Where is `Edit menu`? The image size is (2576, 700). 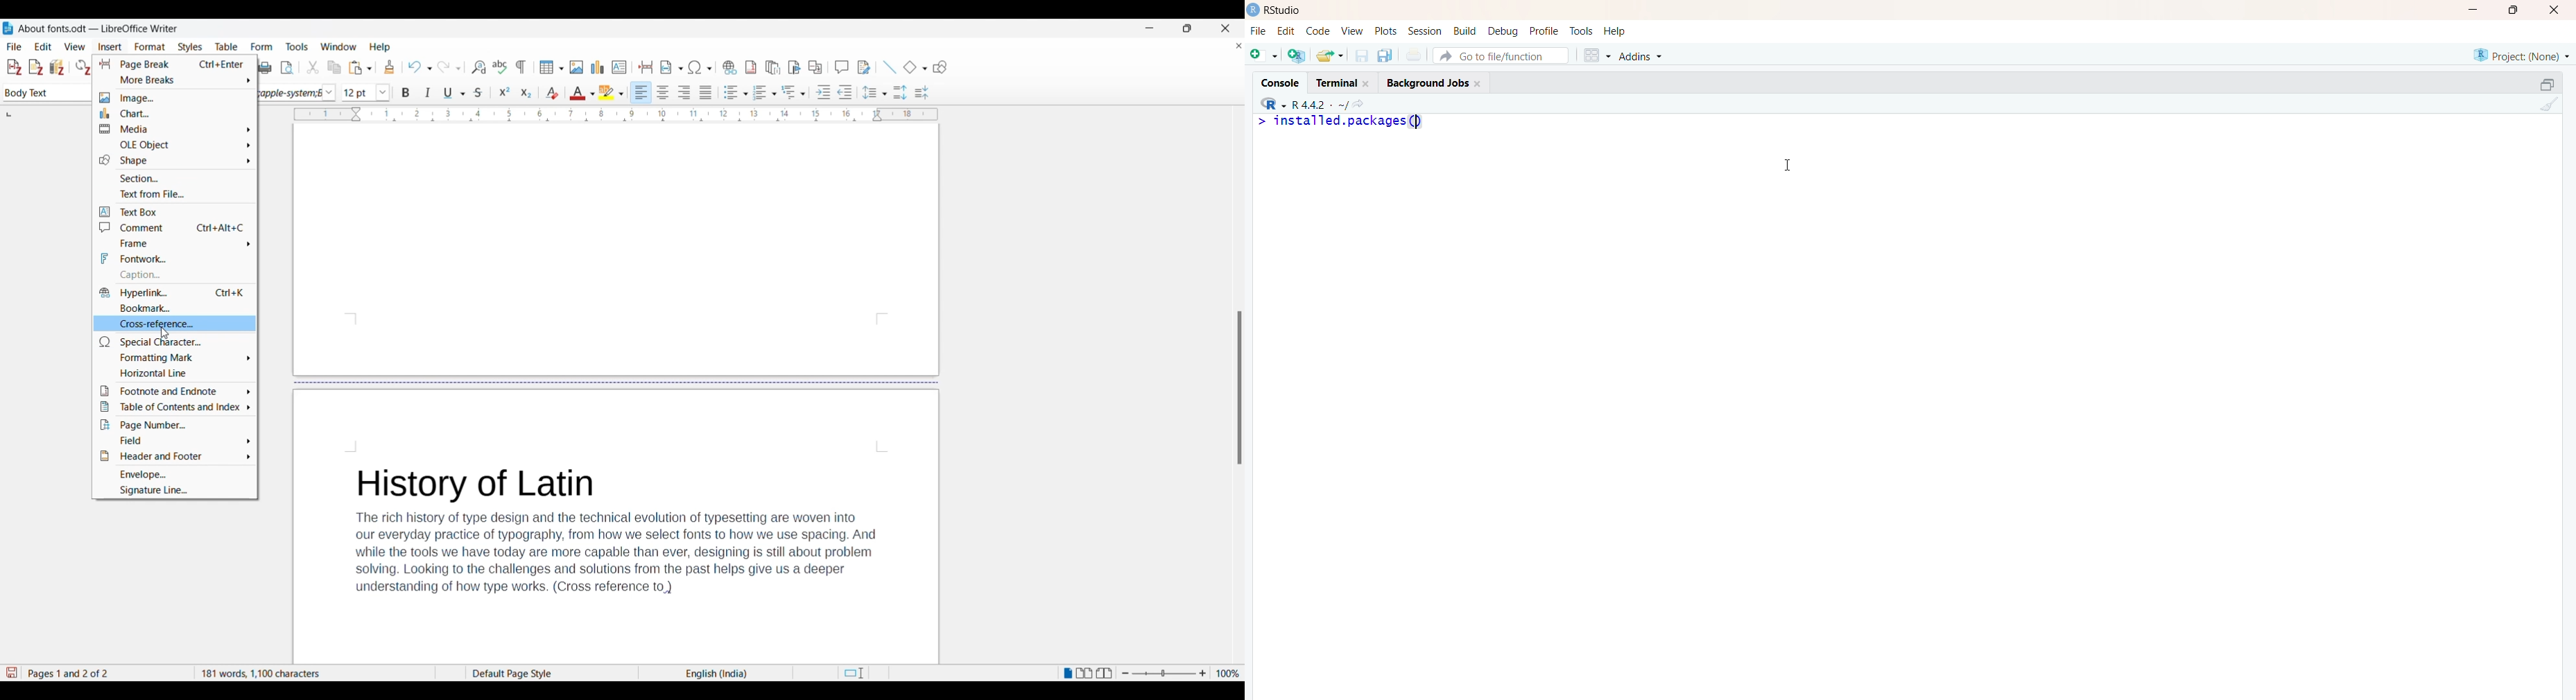
Edit menu is located at coordinates (43, 46).